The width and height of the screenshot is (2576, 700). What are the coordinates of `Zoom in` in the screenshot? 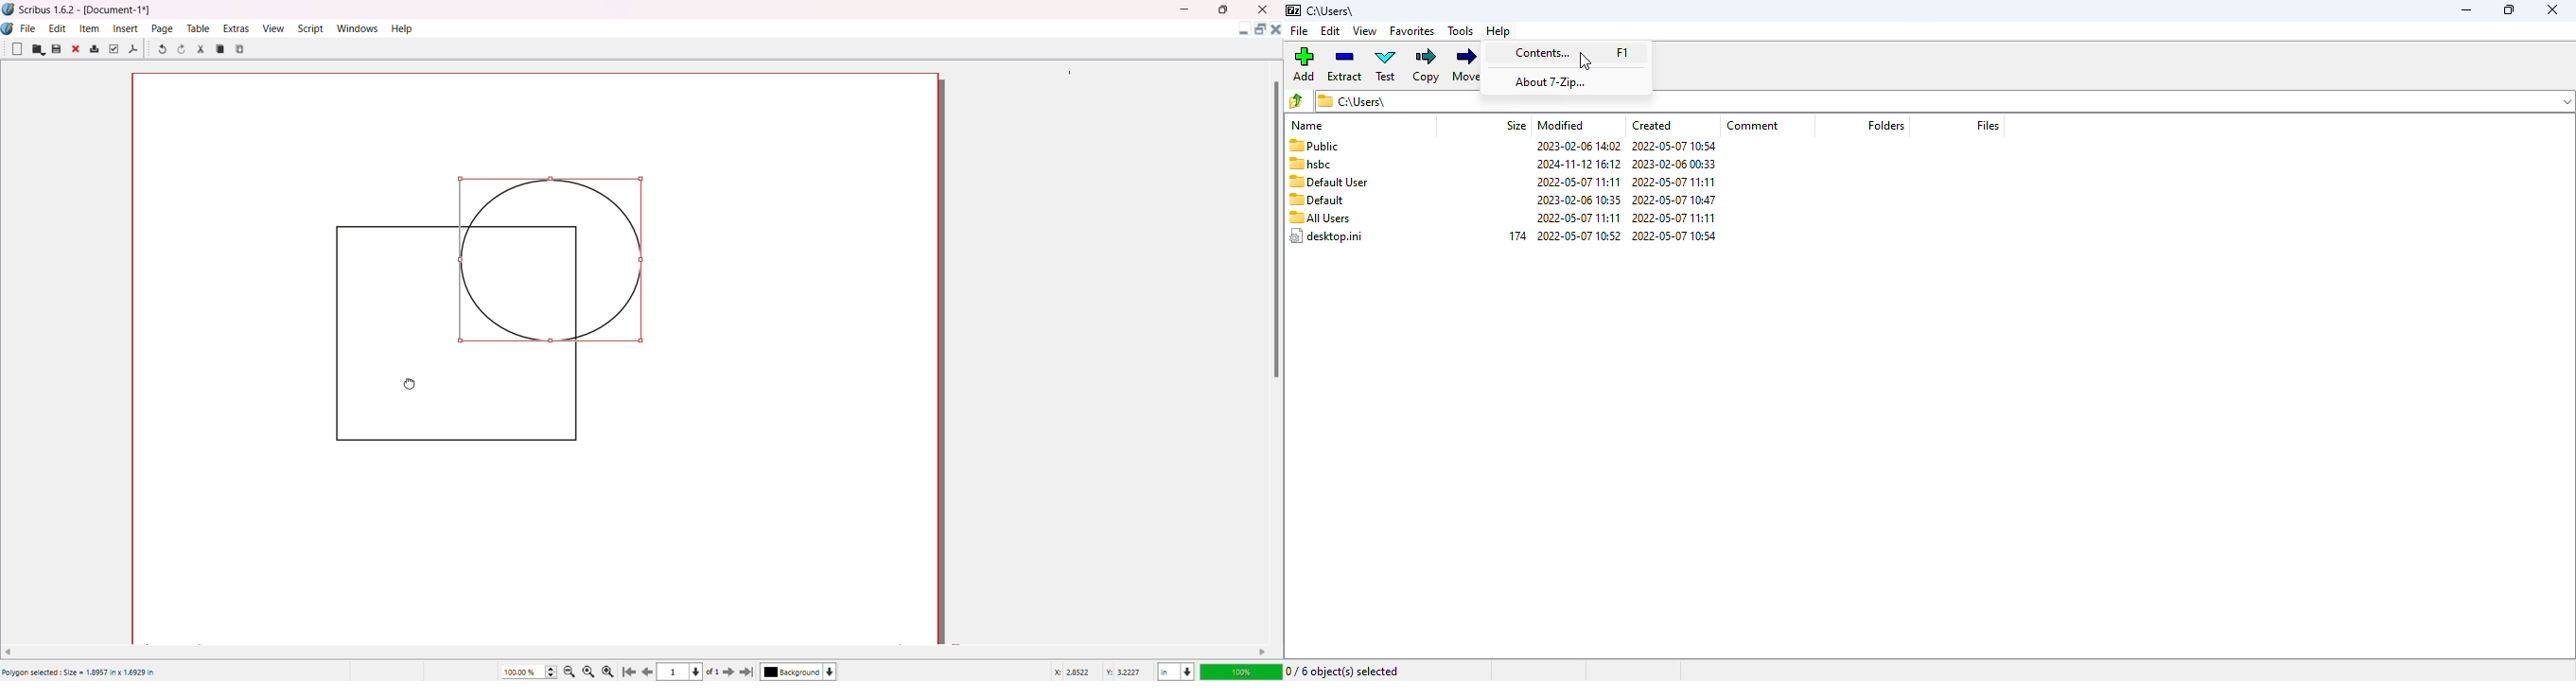 It's located at (611, 670).